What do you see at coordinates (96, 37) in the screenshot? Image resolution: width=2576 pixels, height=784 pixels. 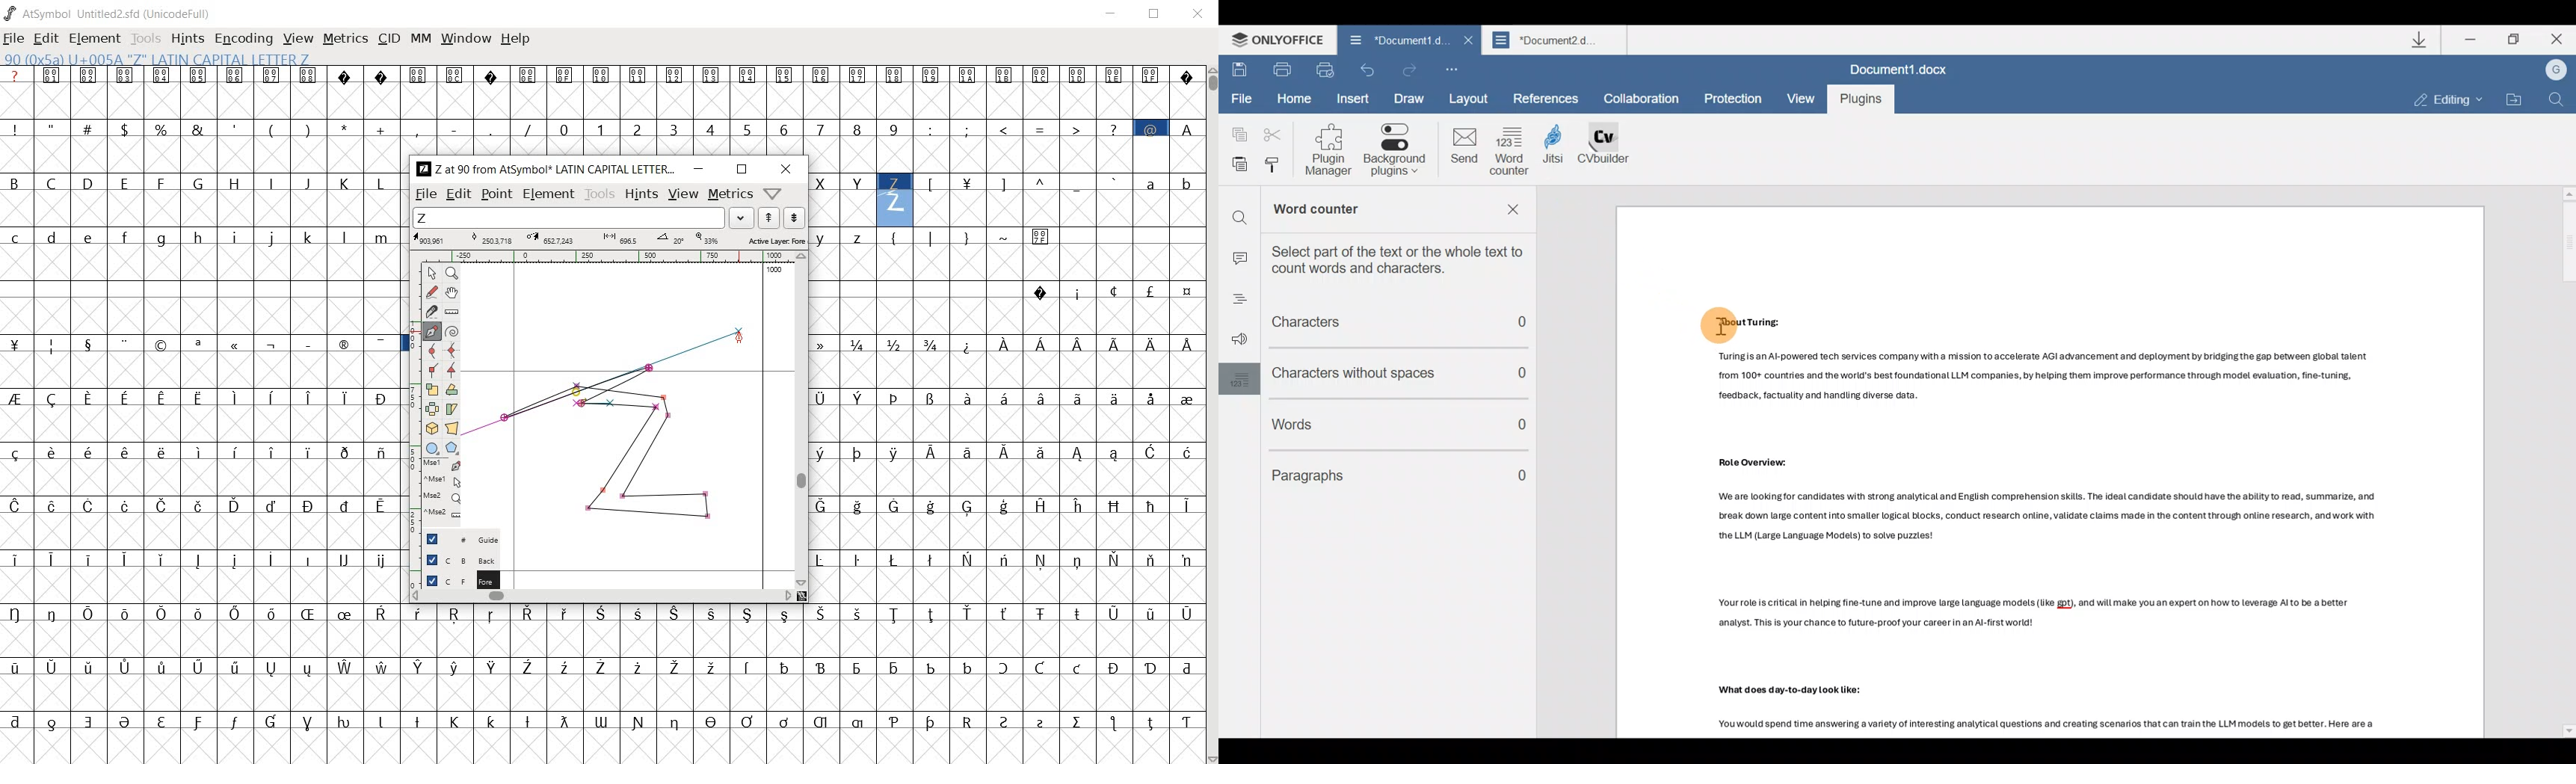 I see `element` at bounding box center [96, 37].